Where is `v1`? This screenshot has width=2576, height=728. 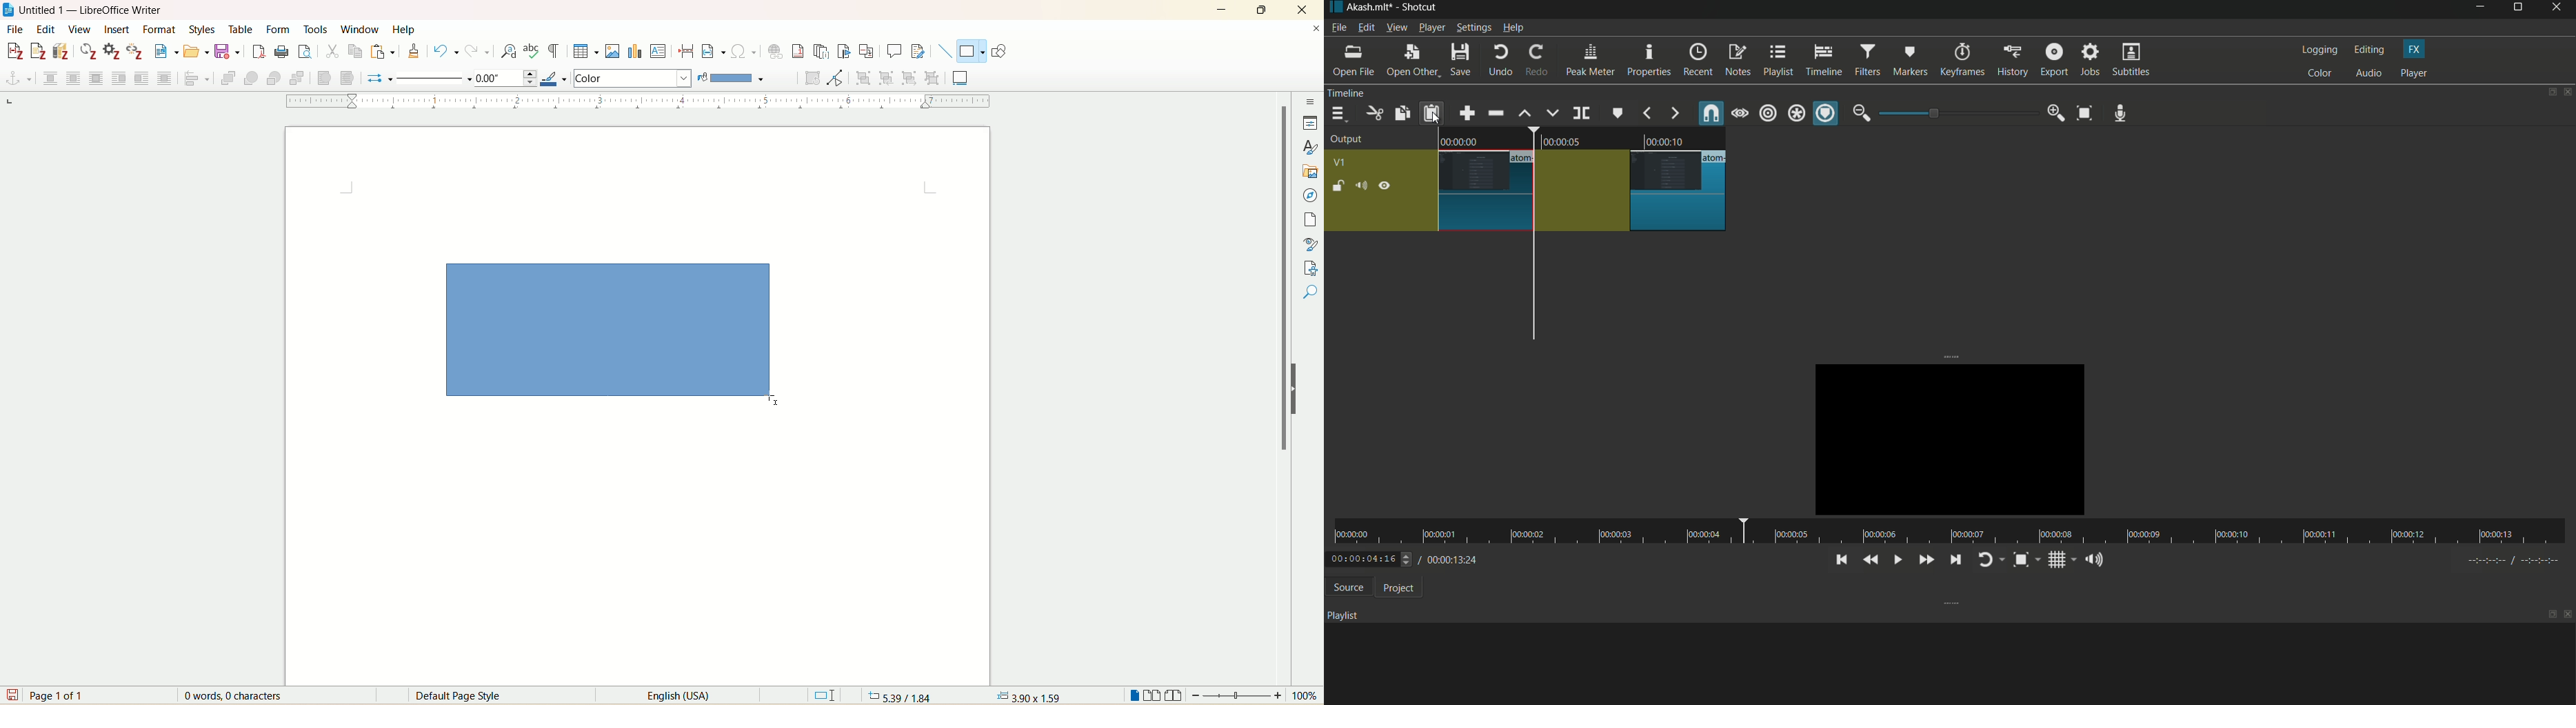
v1 is located at coordinates (1339, 163).